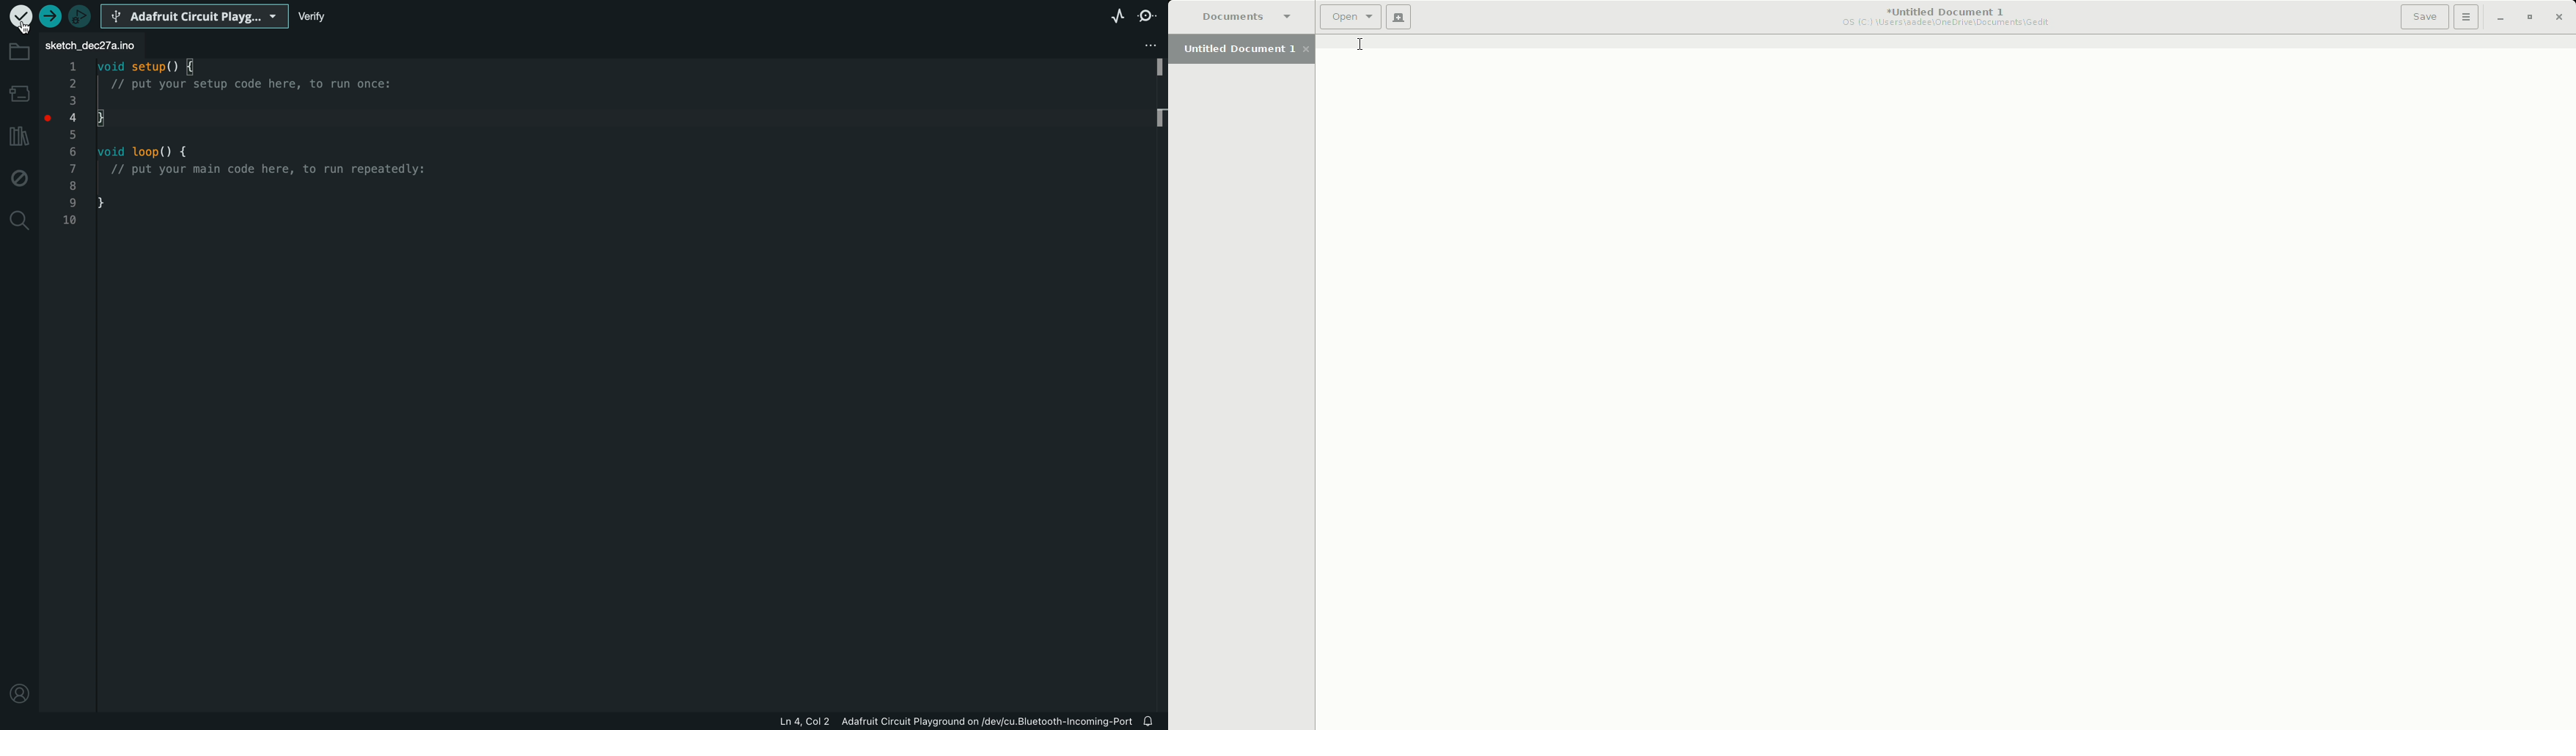  I want to click on Restore, so click(2528, 18).